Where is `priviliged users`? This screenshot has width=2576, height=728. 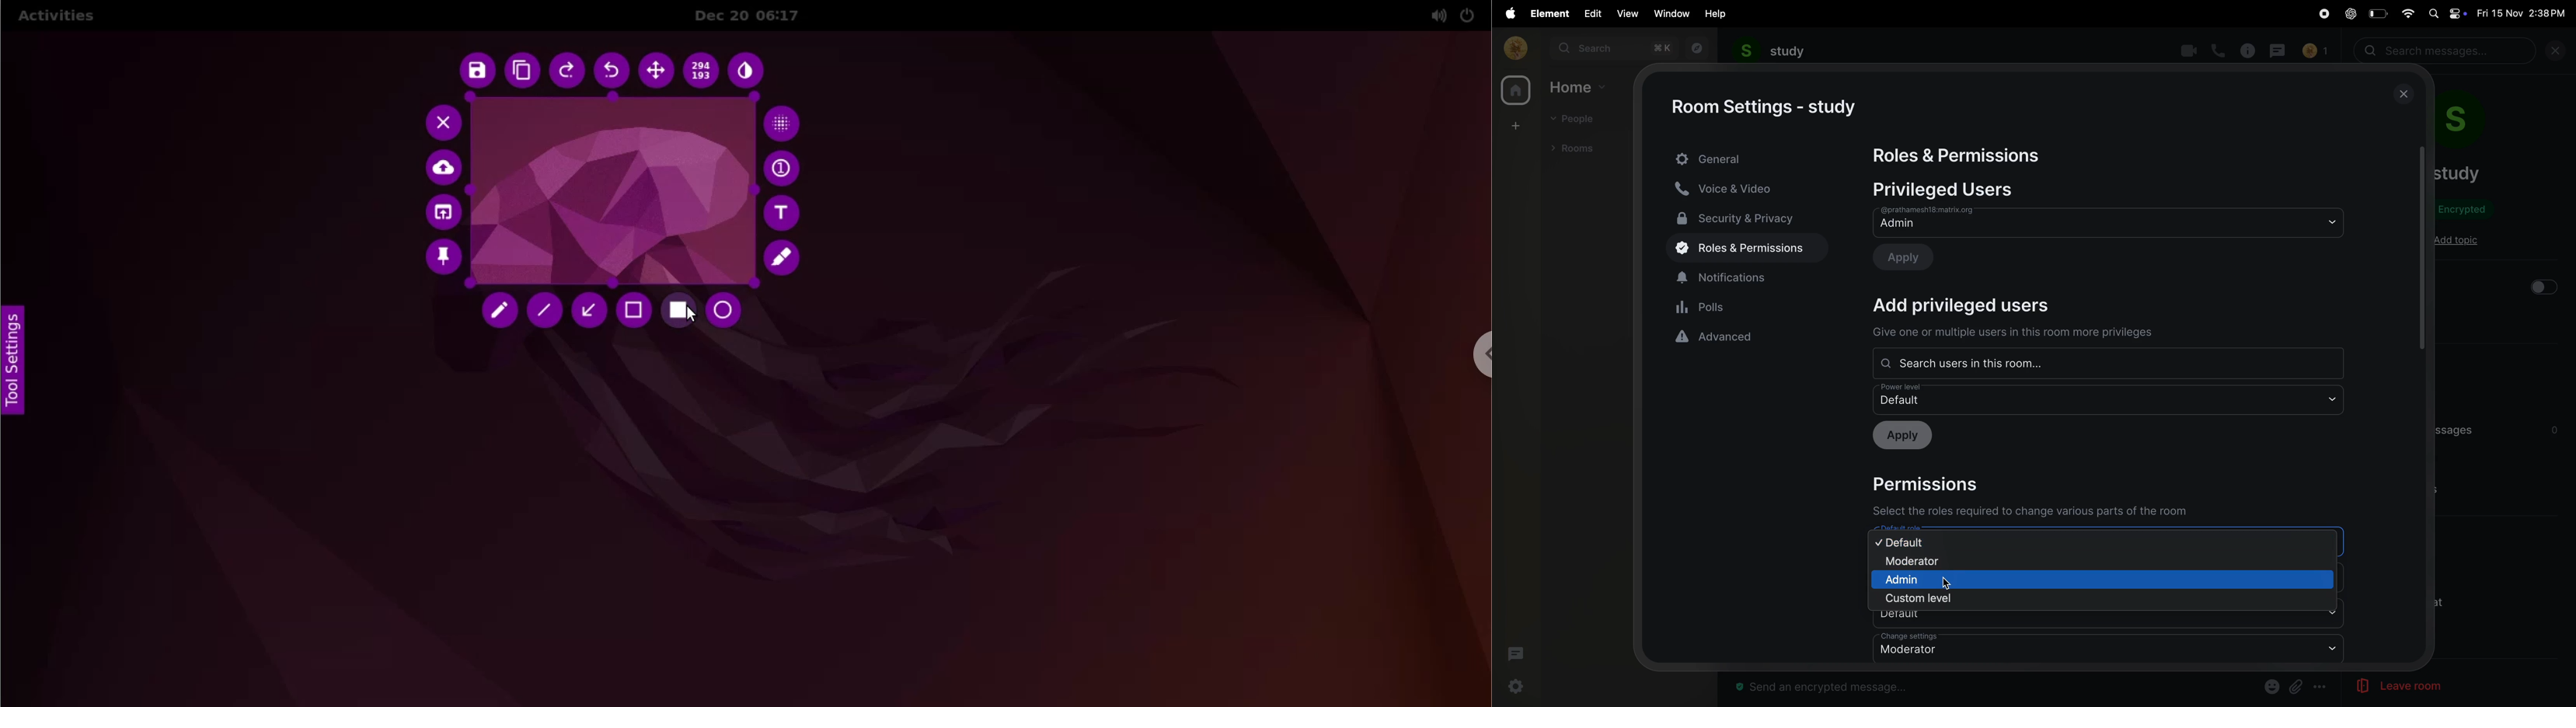 priviliged users is located at coordinates (1953, 189).